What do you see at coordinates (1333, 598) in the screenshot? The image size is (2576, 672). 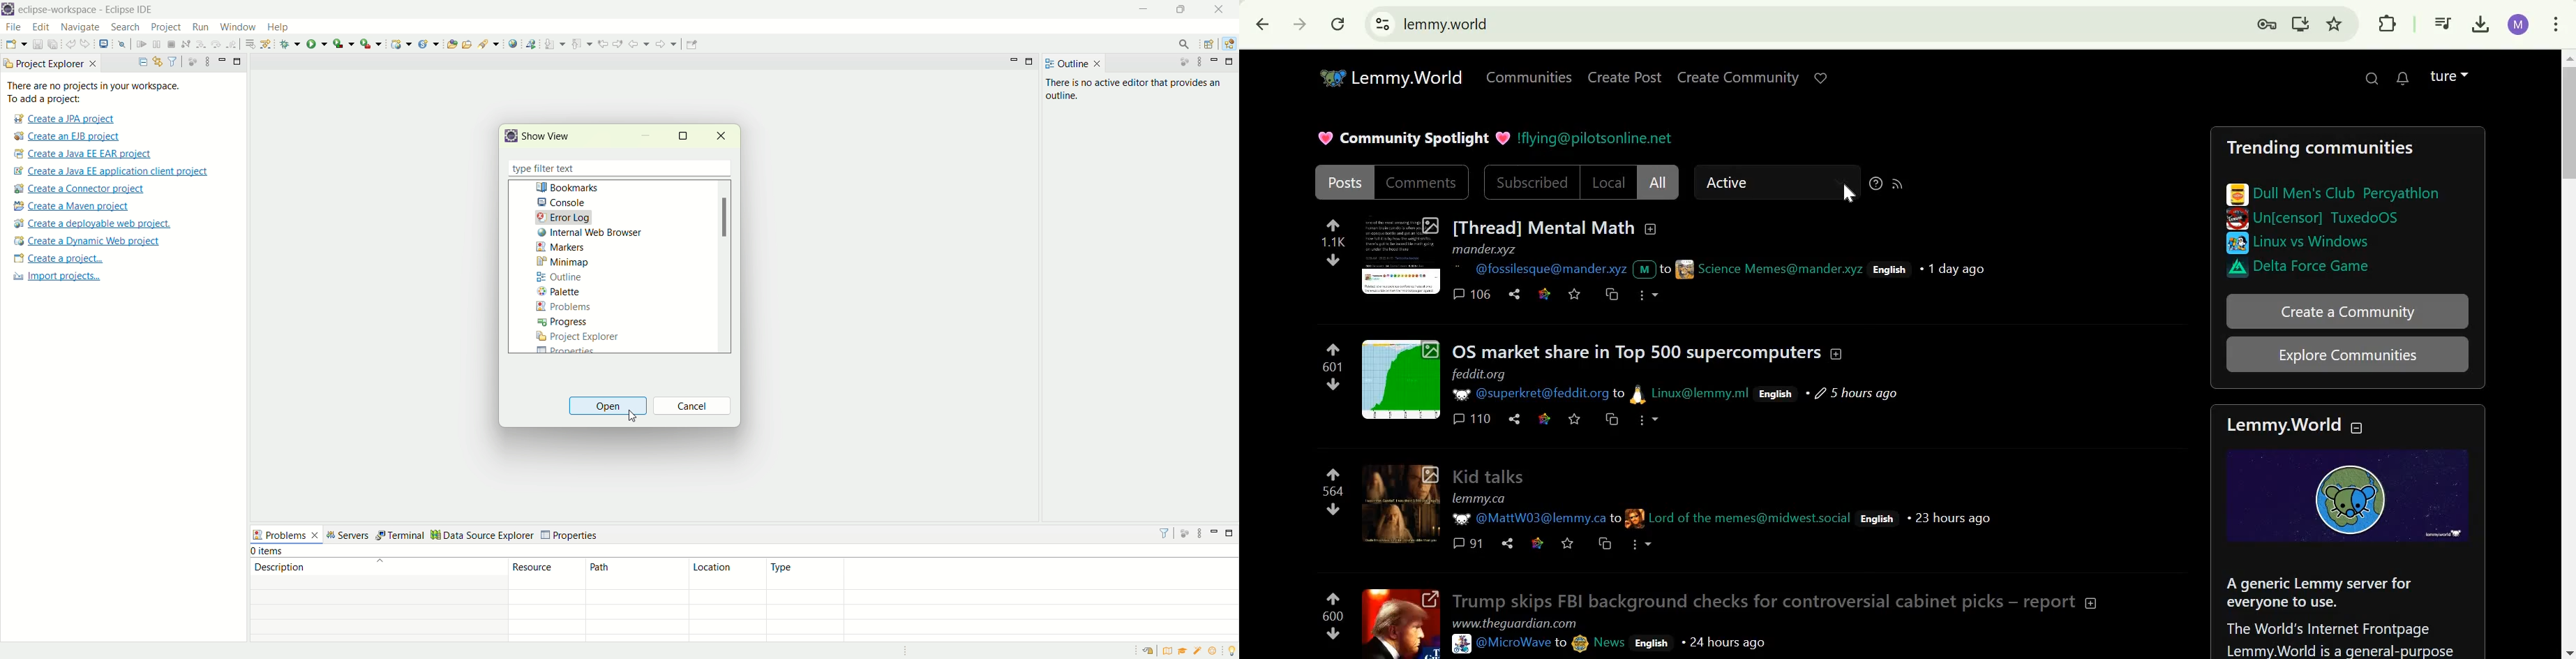 I see `upvote` at bounding box center [1333, 598].